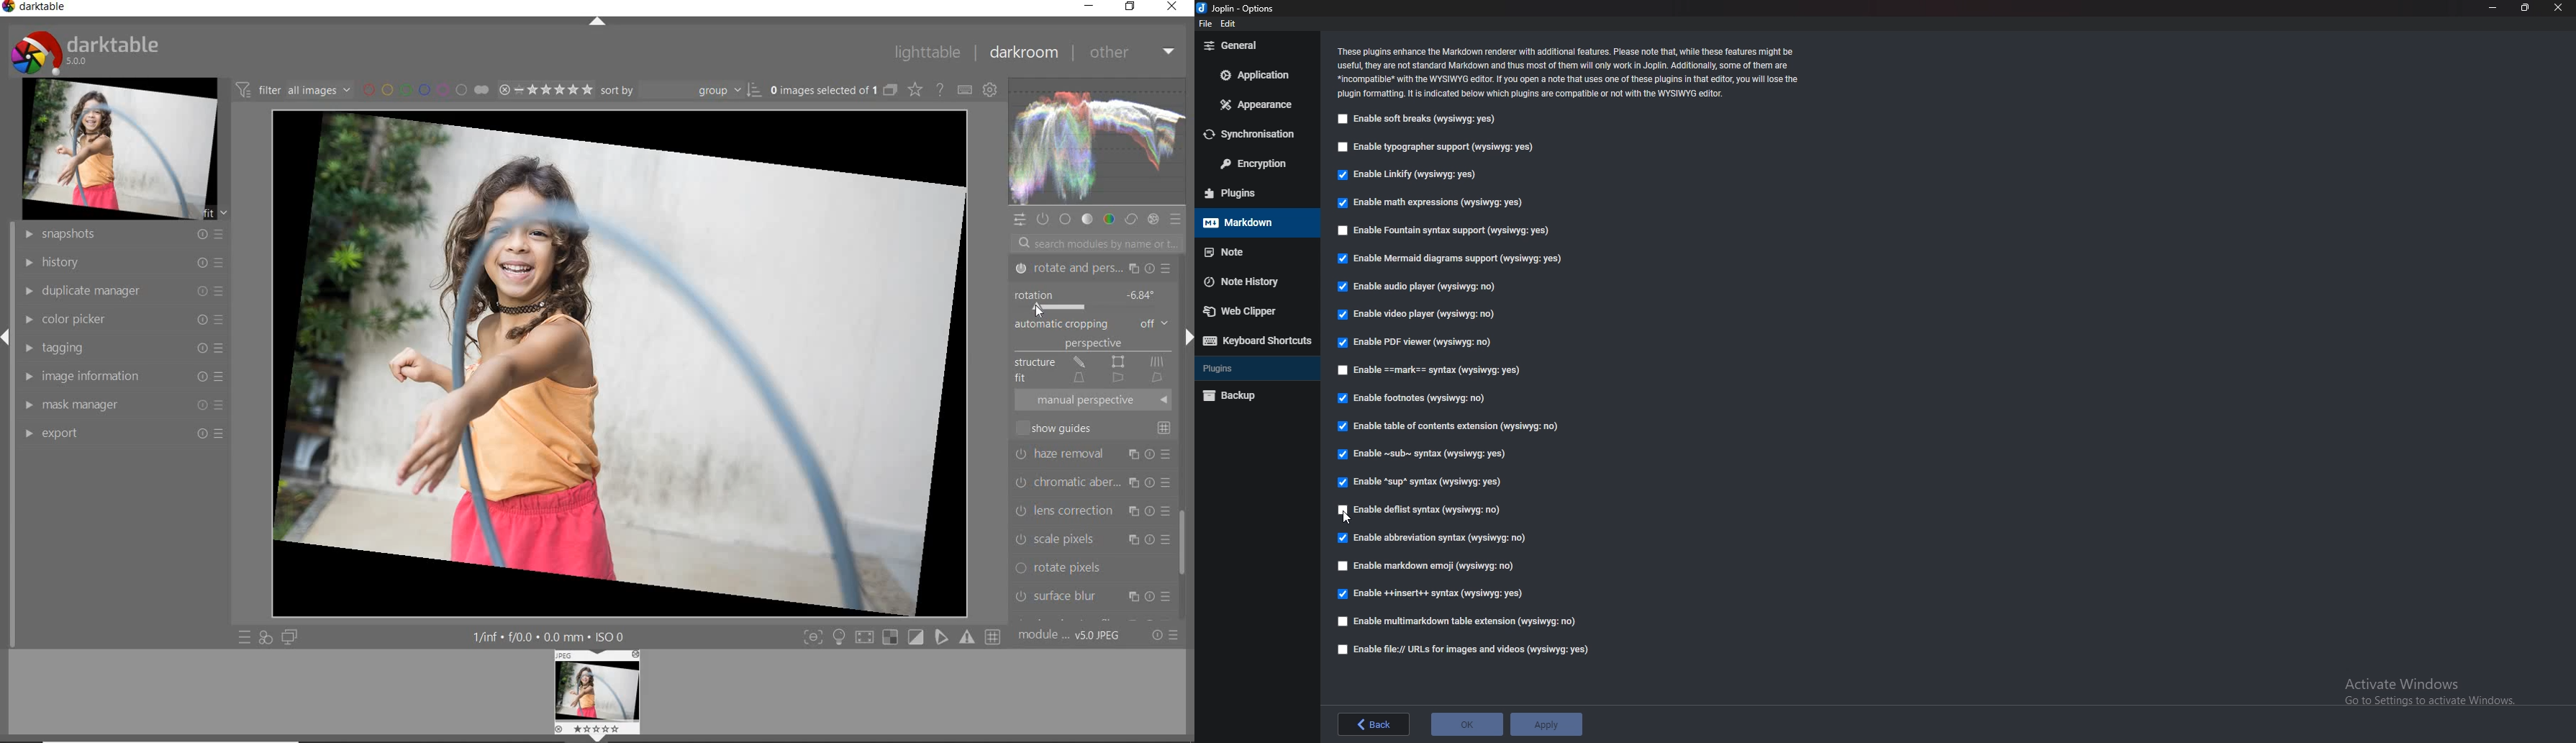 The height and width of the screenshot is (756, 2576). I want to click on Enable sub syntax, so click(1424, 454).